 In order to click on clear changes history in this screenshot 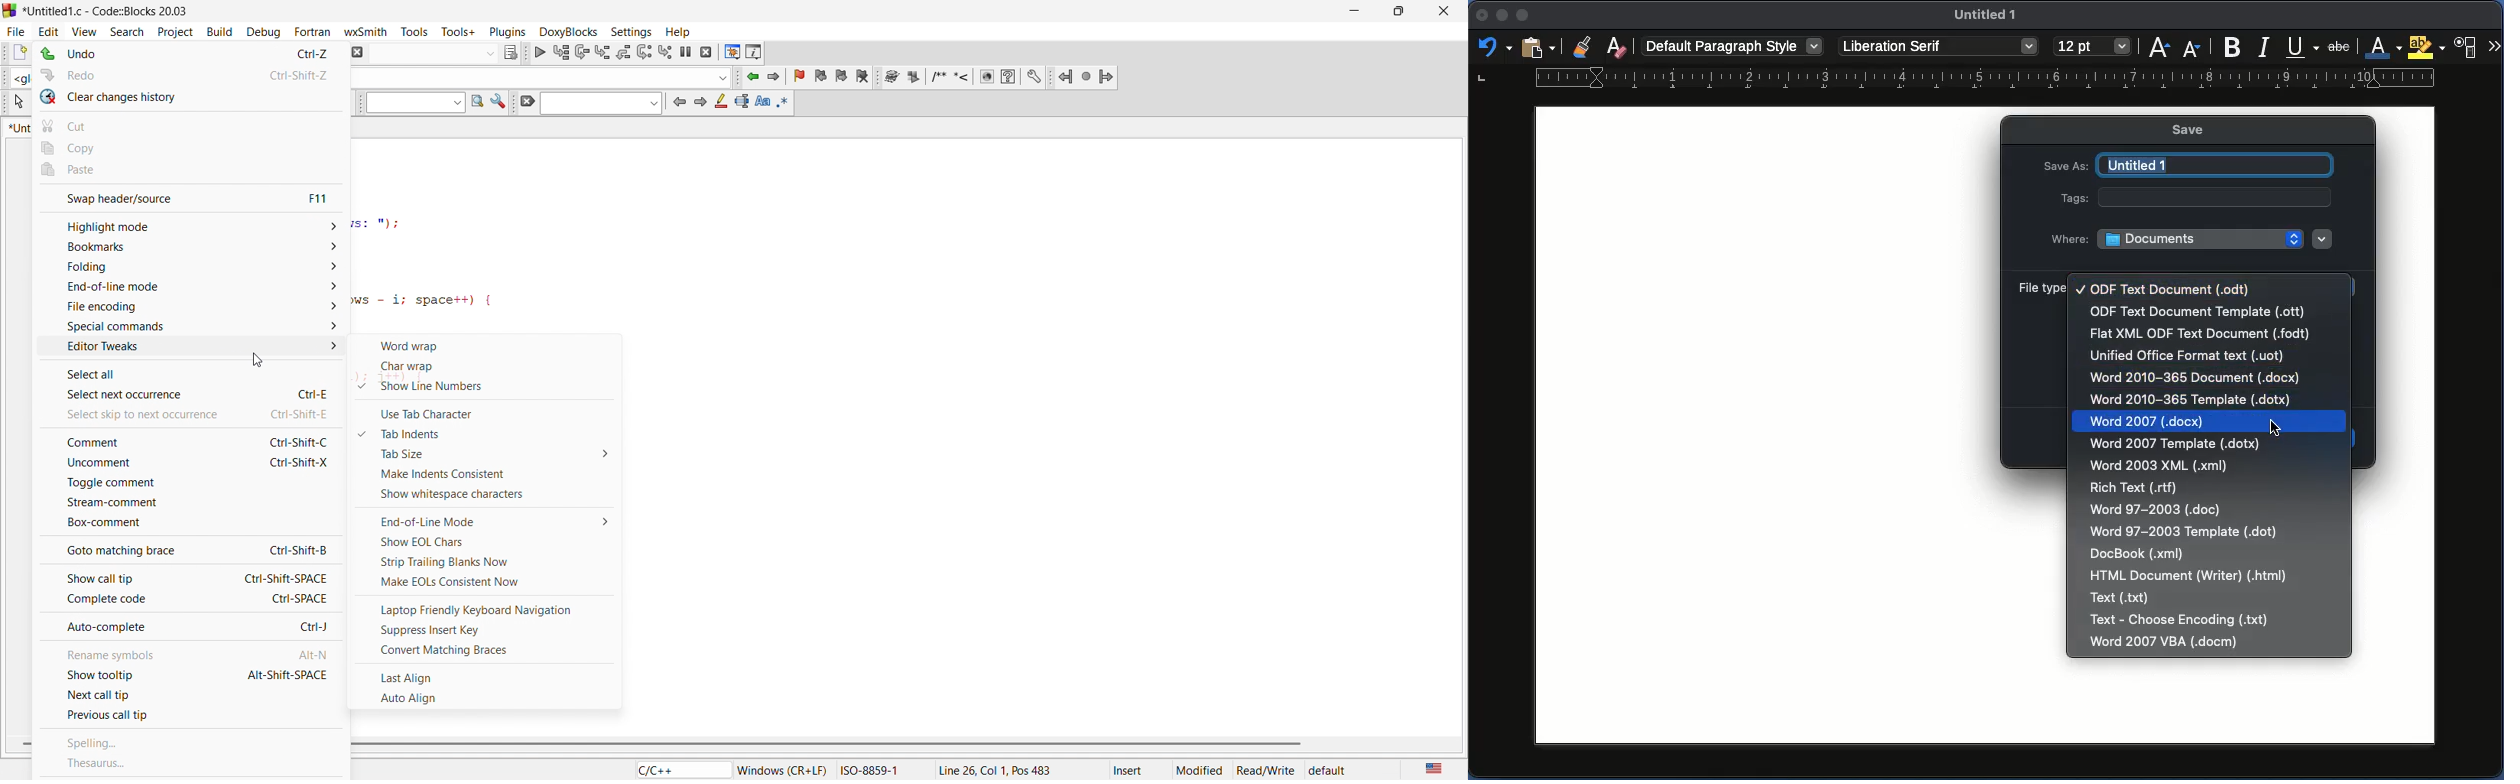, I will do `click(190, 97)`.